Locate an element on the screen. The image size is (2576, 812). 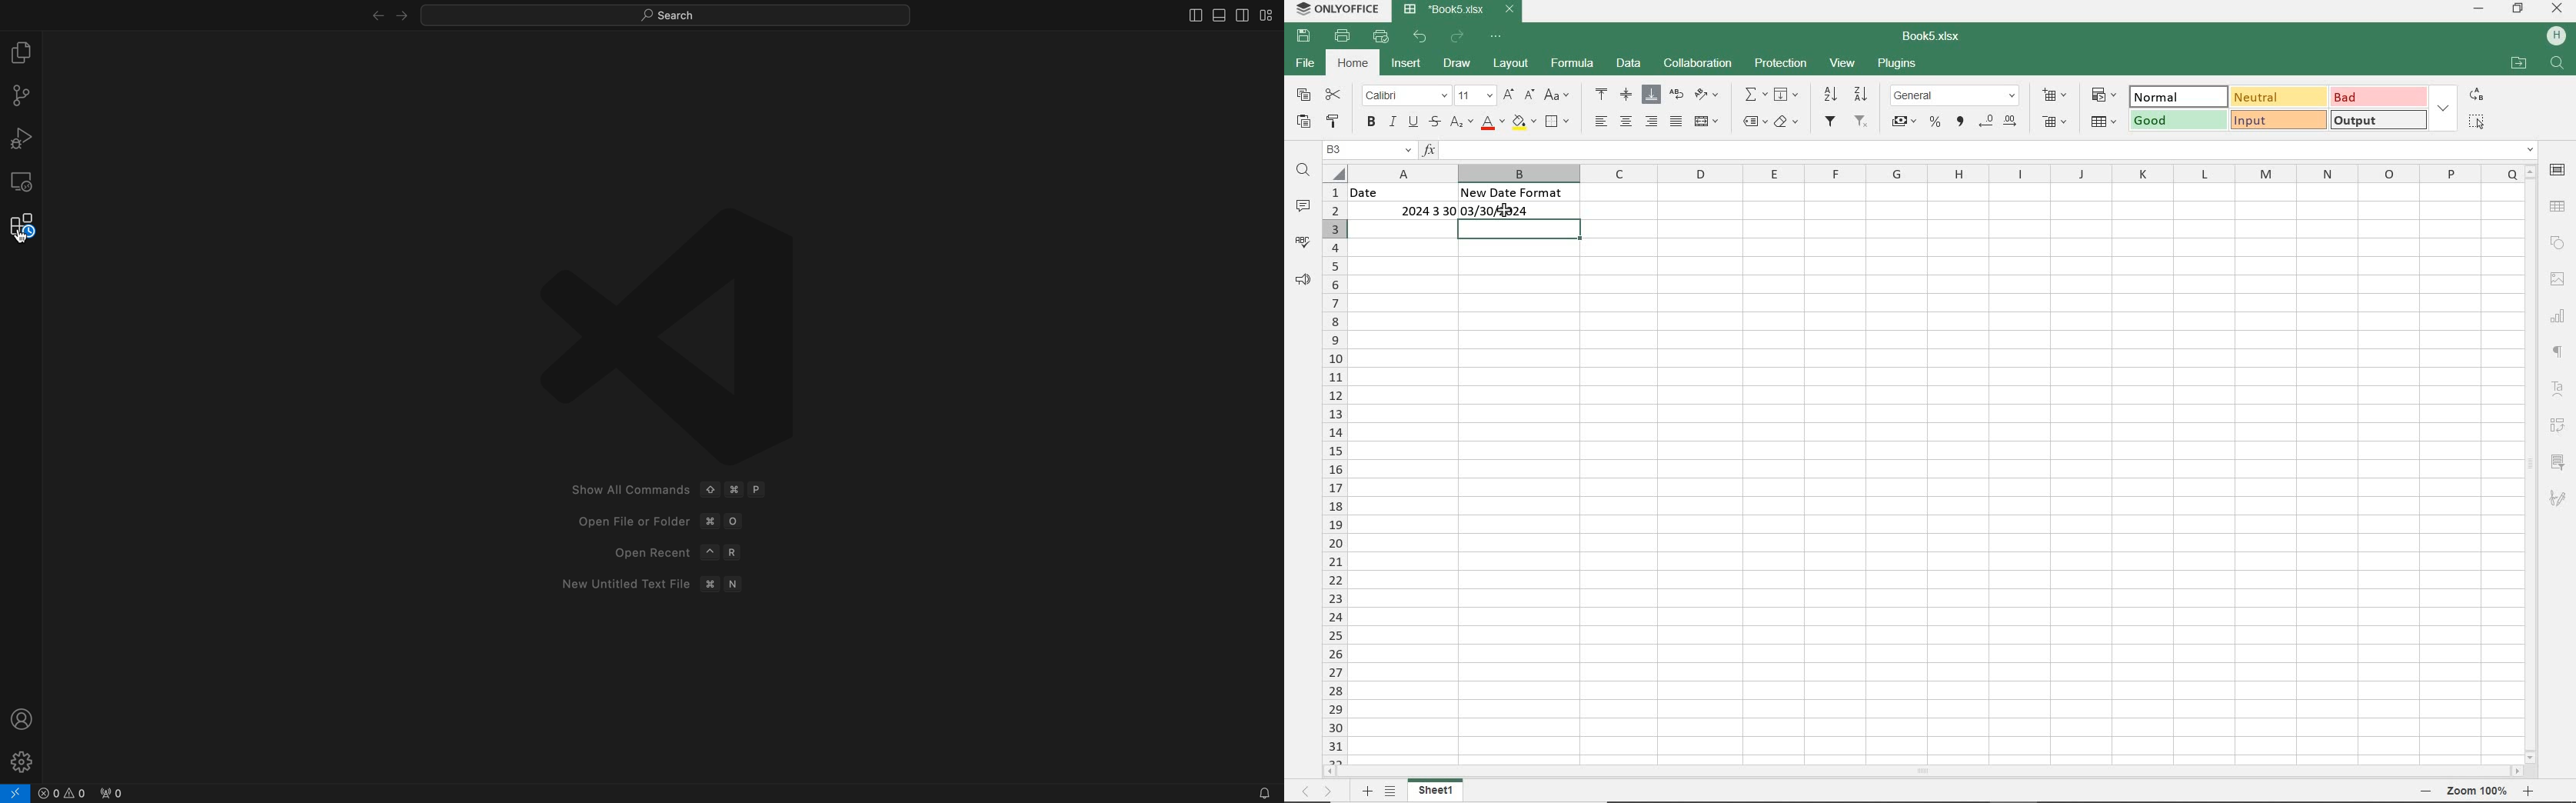
FORMAT AS TABLE TEMPLATE is located at coordinates (2104, 121).